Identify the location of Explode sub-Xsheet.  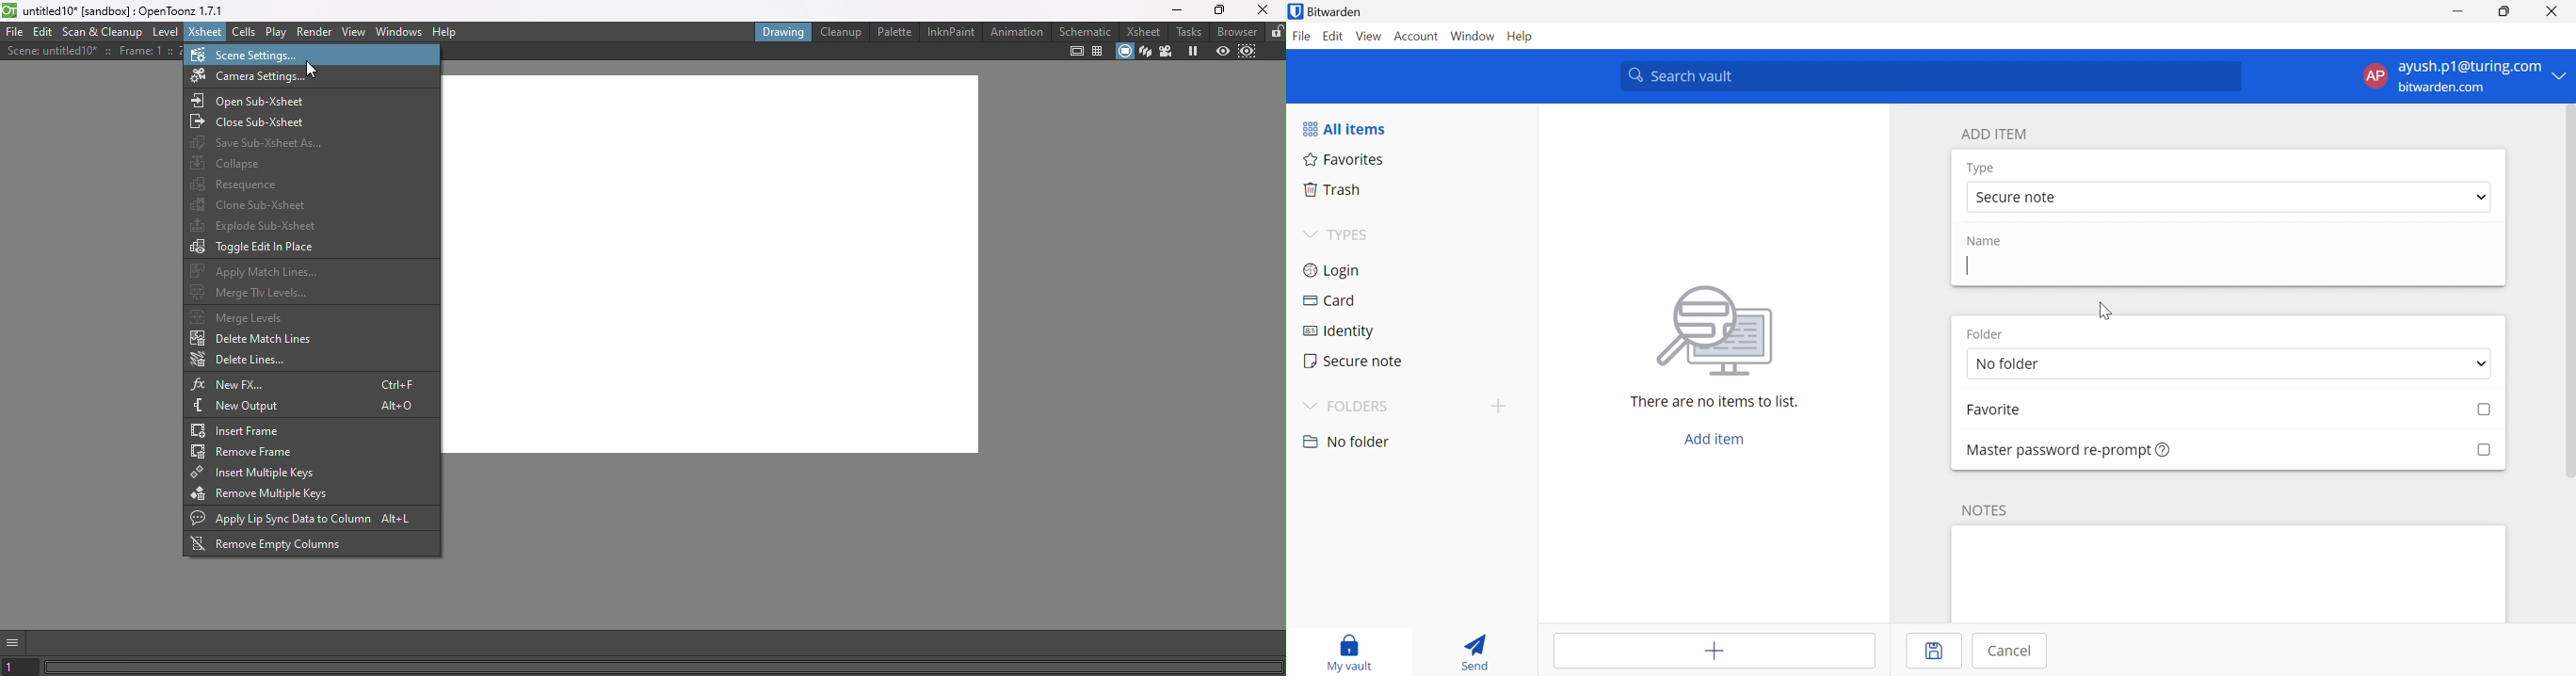
(253, 224).